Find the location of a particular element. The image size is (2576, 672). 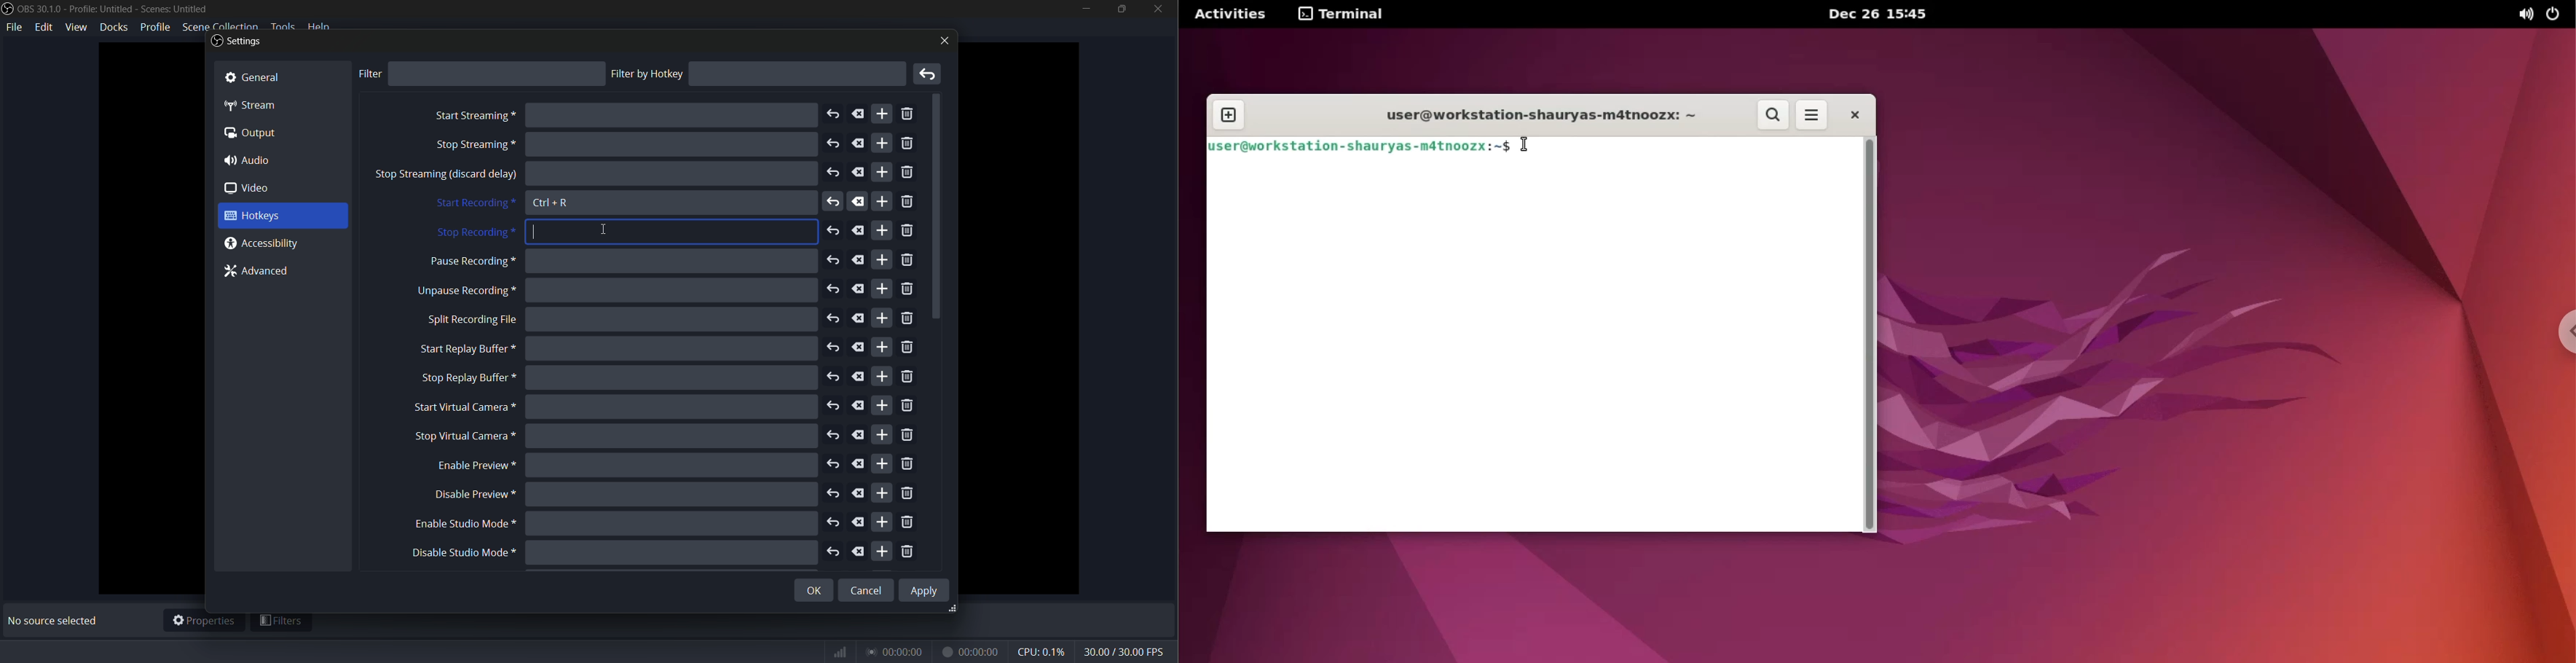

undo is located at coordinates (832, 115).